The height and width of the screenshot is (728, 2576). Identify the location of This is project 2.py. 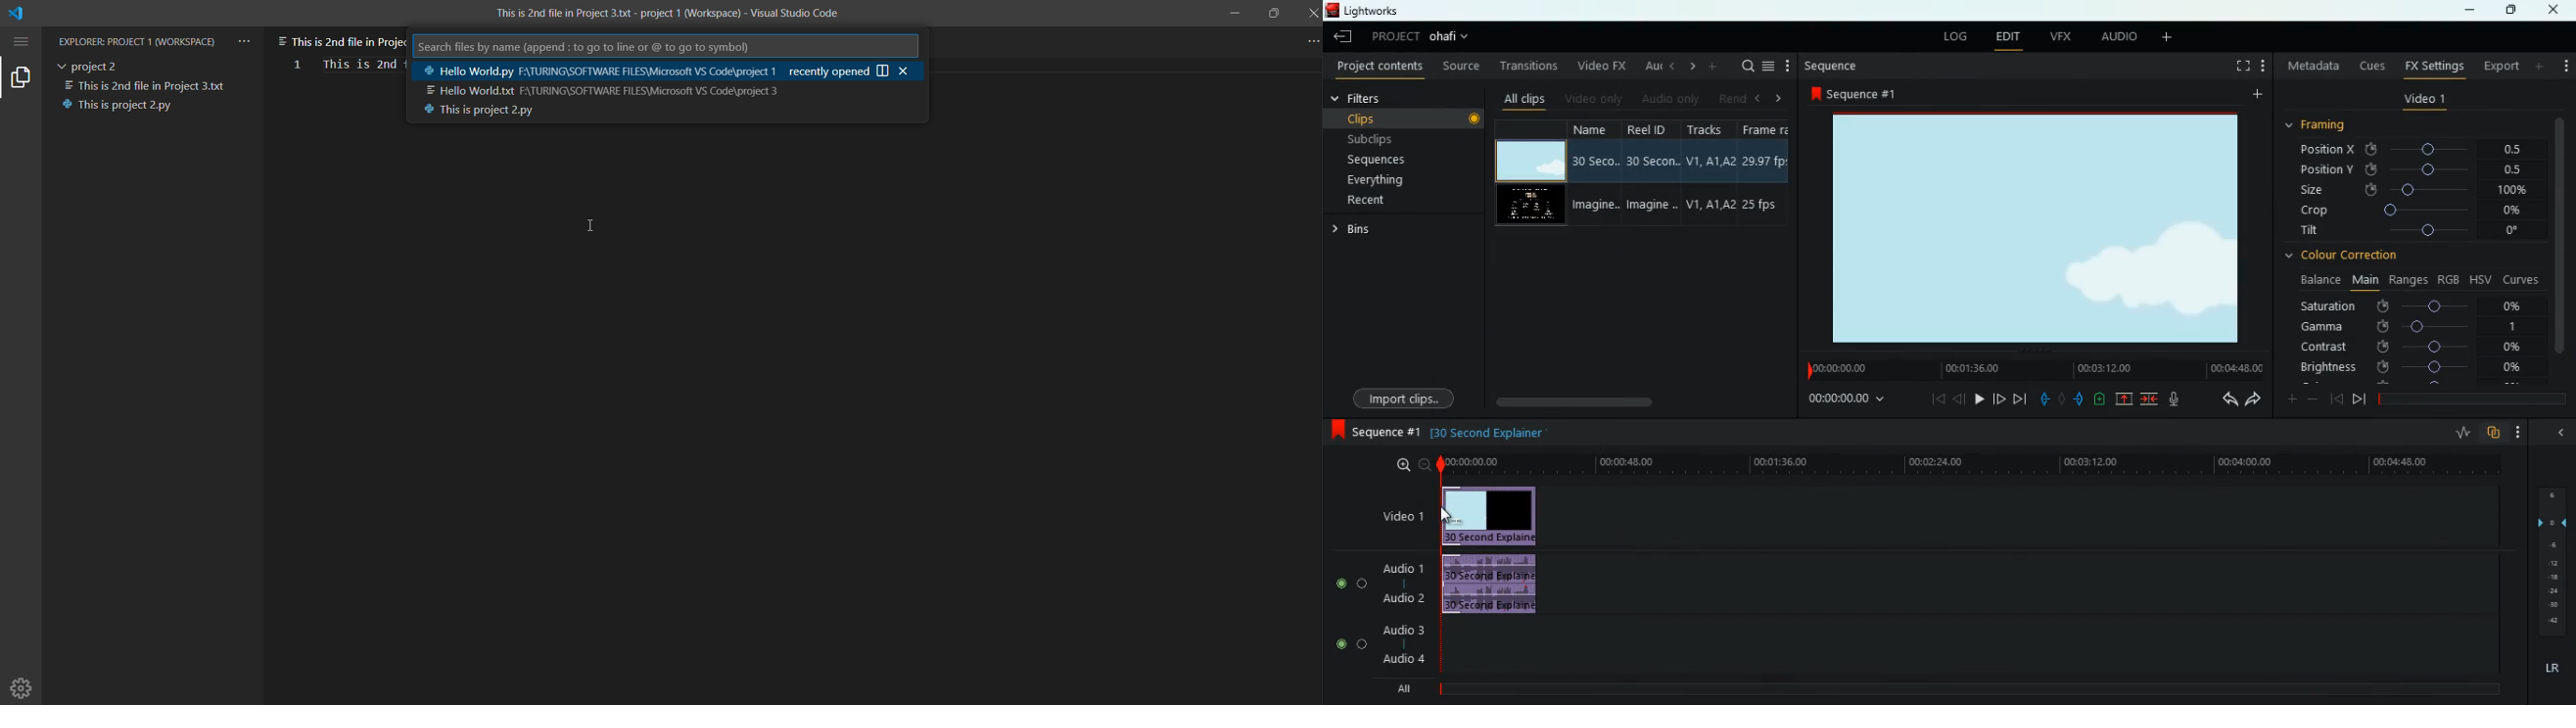
(470, 113).